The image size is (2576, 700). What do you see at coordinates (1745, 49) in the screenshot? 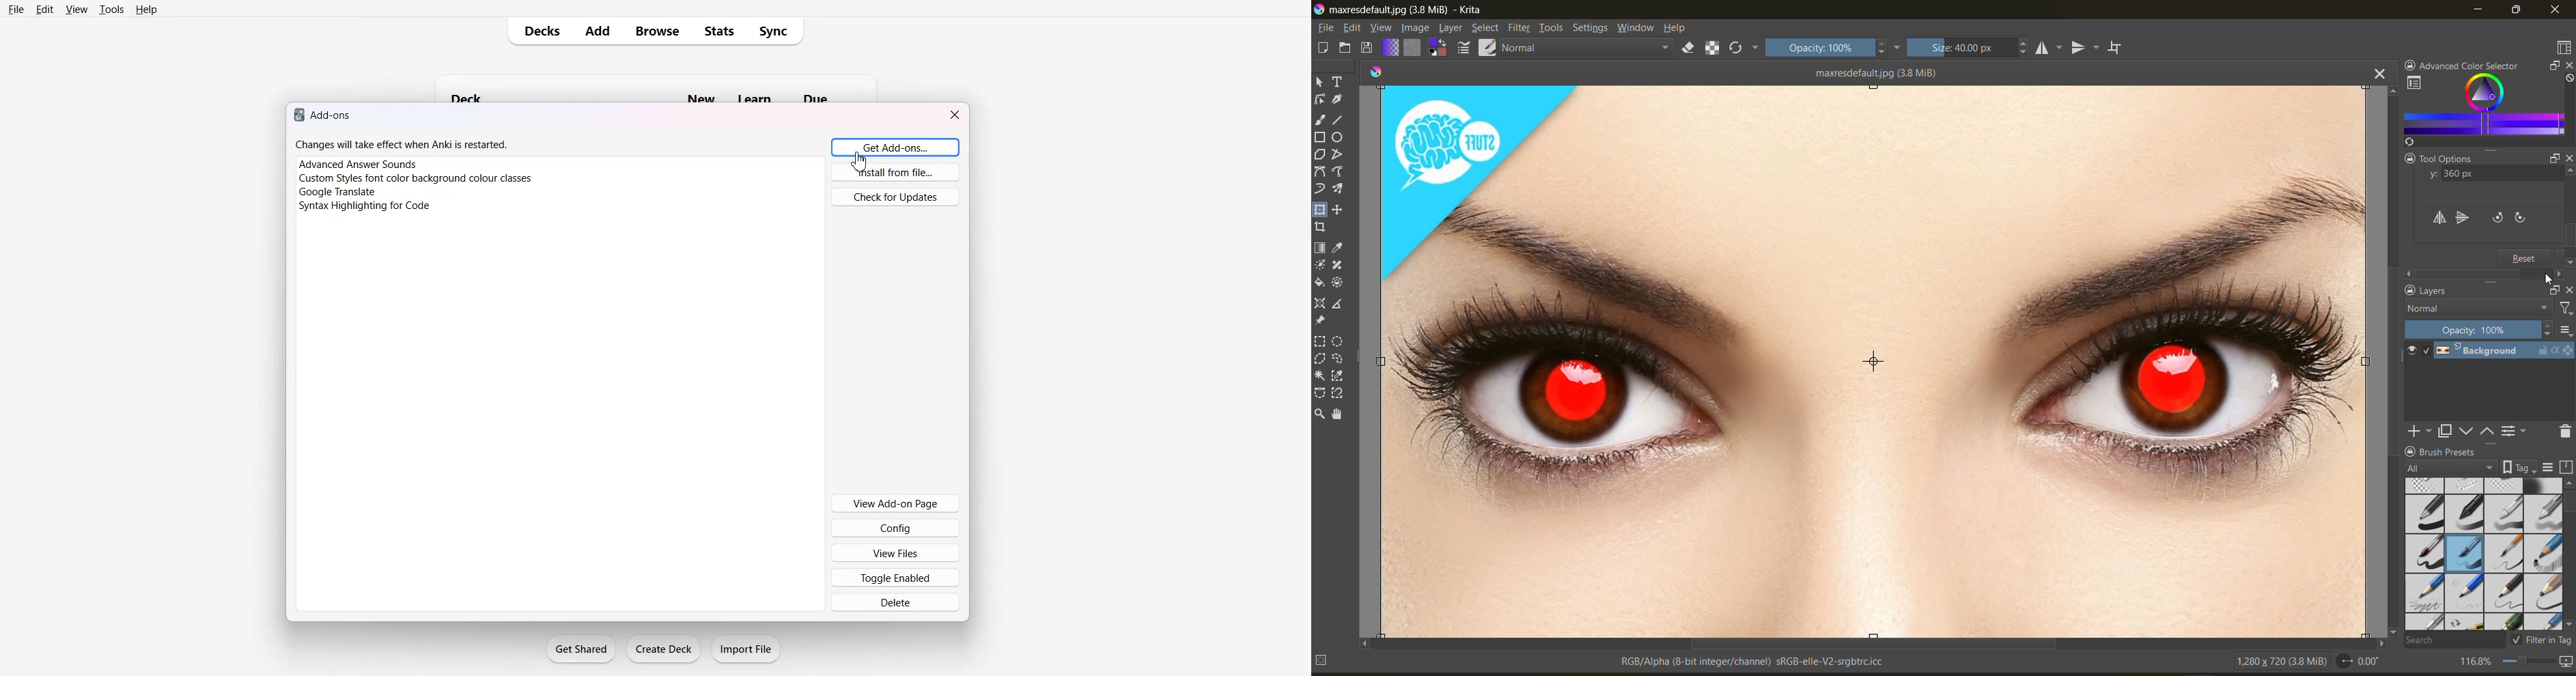
I see `reload original preset` at bounding box center [1745, 49].